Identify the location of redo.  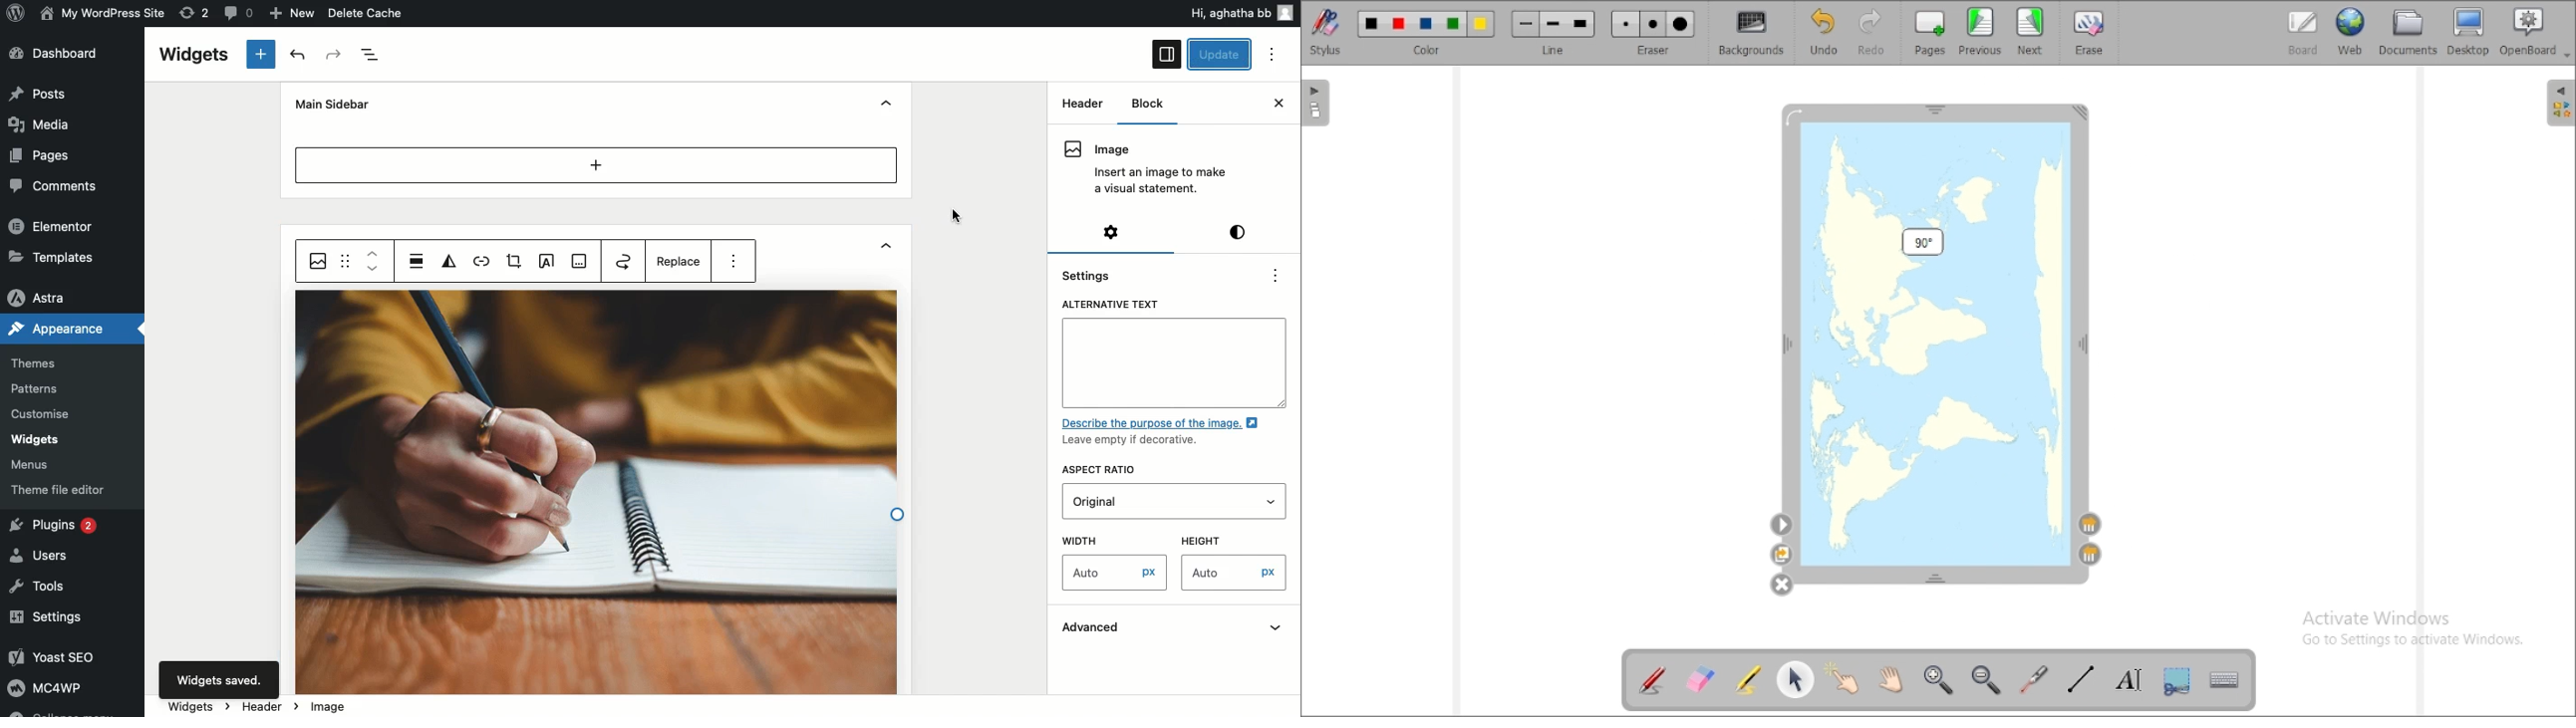
(1872, 33).